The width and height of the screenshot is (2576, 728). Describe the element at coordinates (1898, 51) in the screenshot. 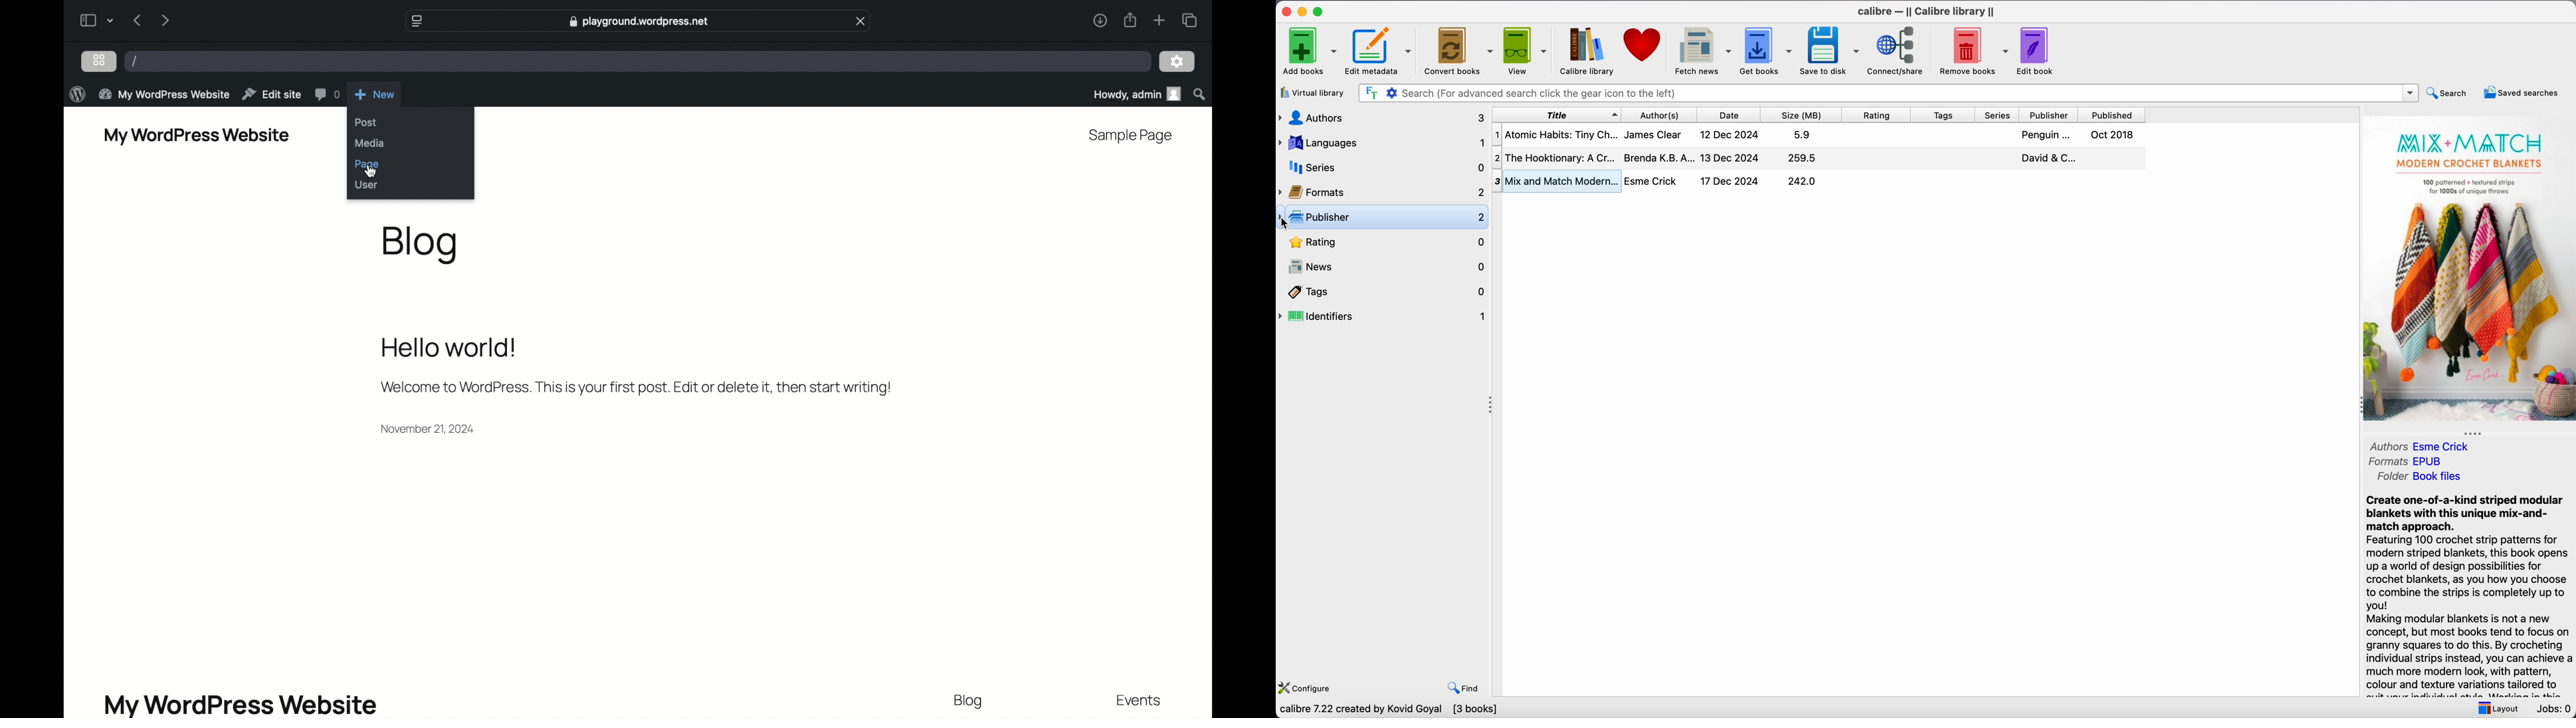

I see `connect/share` at that location.